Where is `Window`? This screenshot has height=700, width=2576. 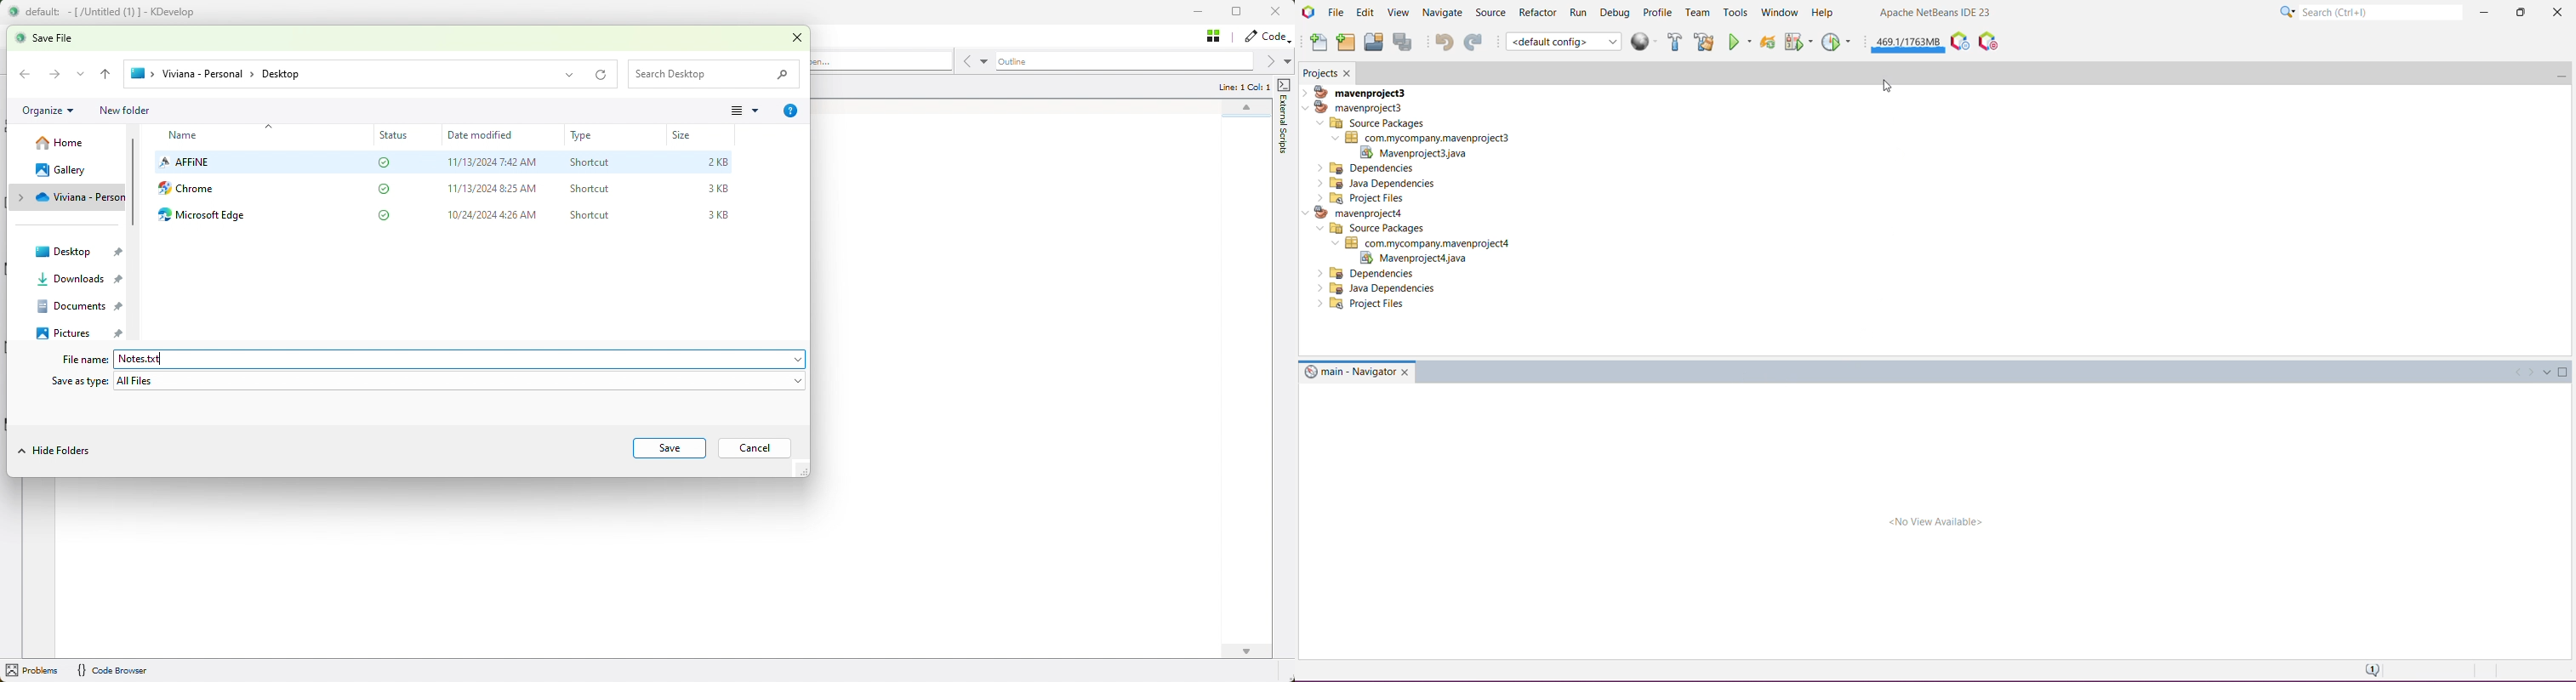 Window is located at coordinates (1777, 13).